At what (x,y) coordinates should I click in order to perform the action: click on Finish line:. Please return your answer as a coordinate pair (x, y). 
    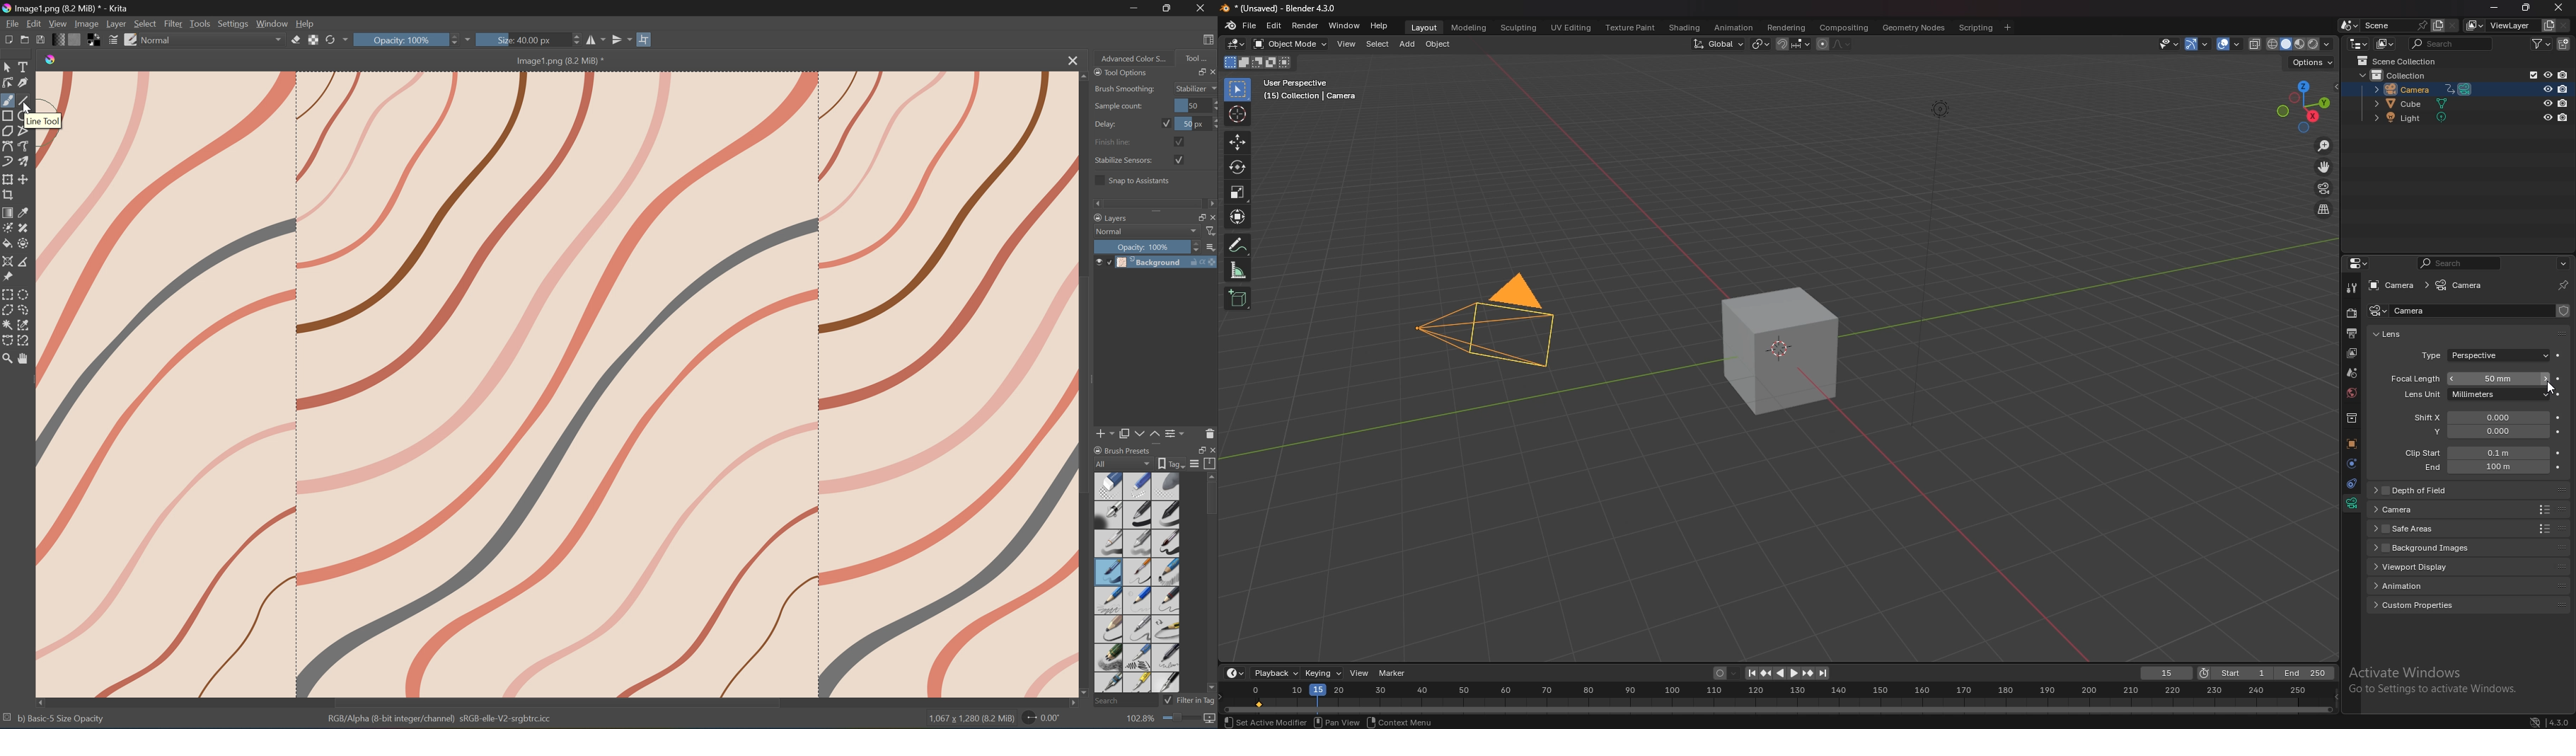
    Looking at the image, I should click on (1116, 142).